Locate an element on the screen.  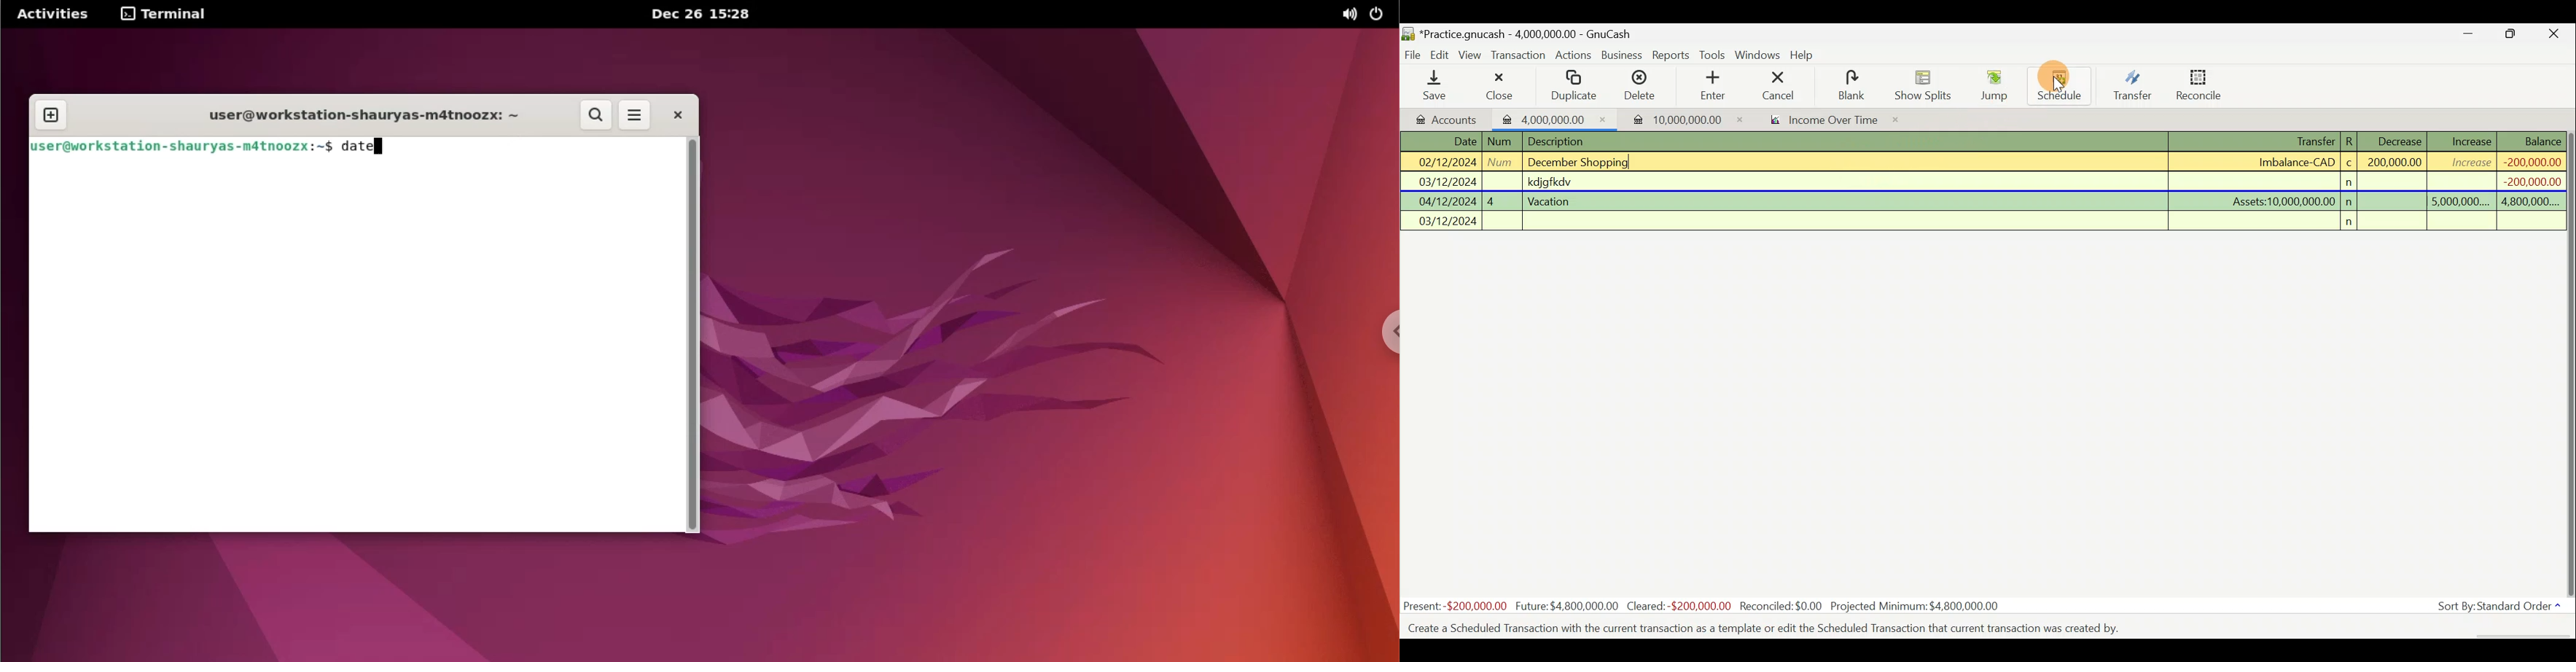
File is located at coordinates (1414, 55).